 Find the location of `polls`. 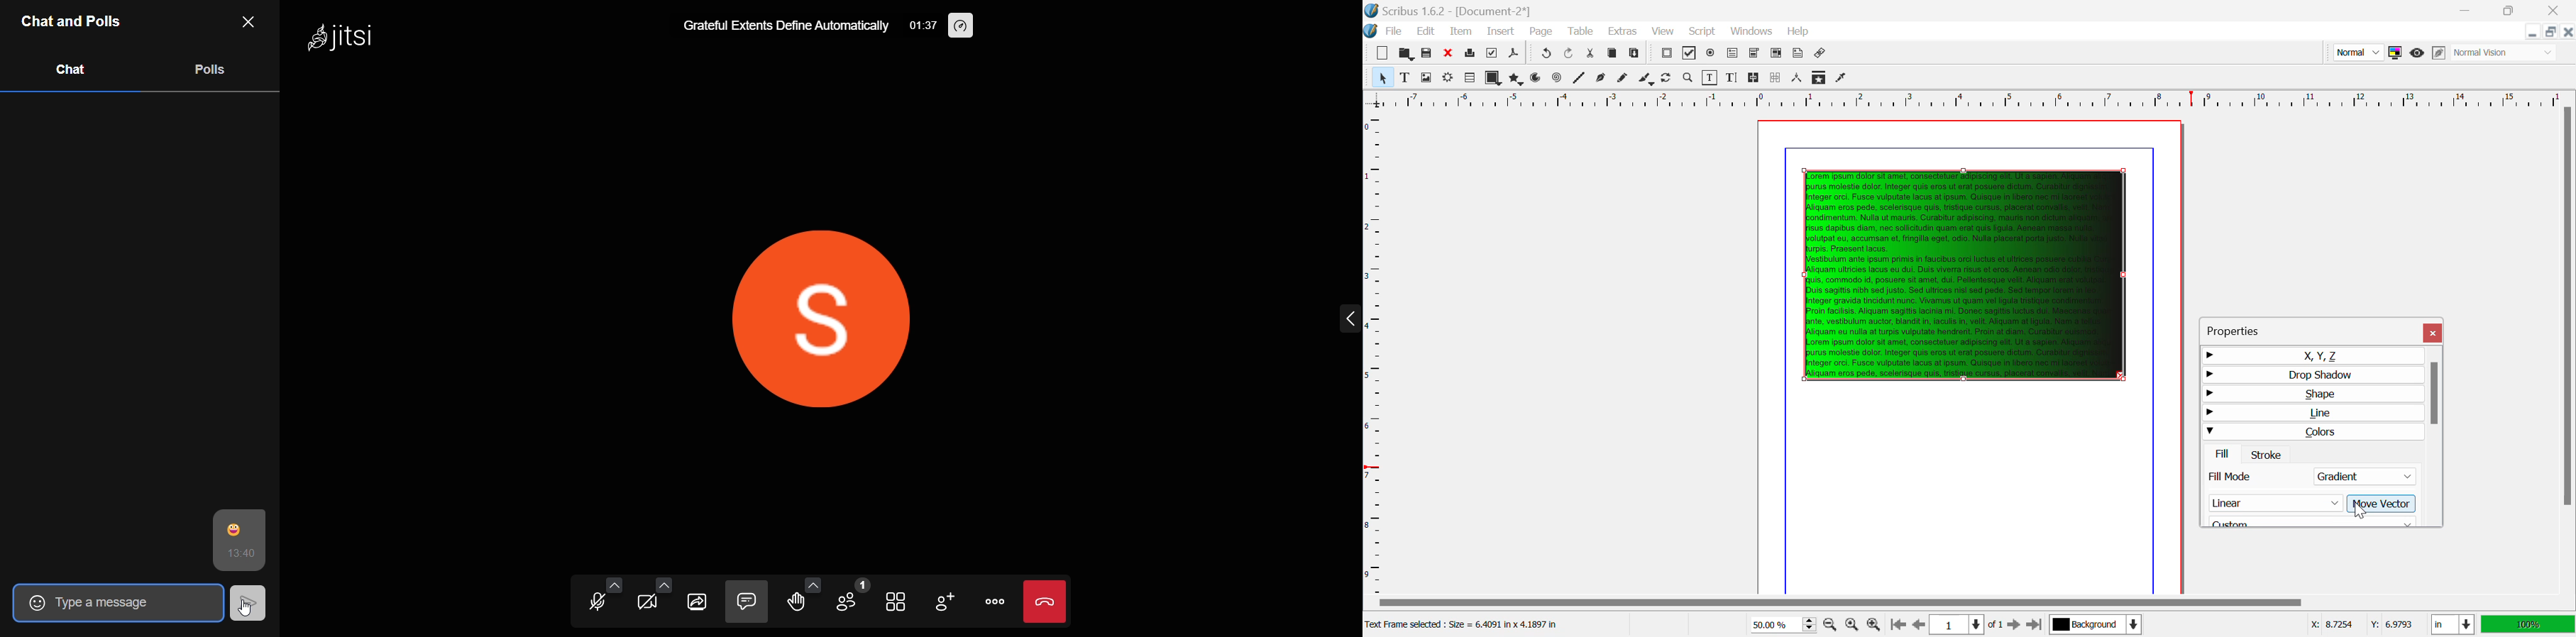

polls is located at coordinates (211, 70).